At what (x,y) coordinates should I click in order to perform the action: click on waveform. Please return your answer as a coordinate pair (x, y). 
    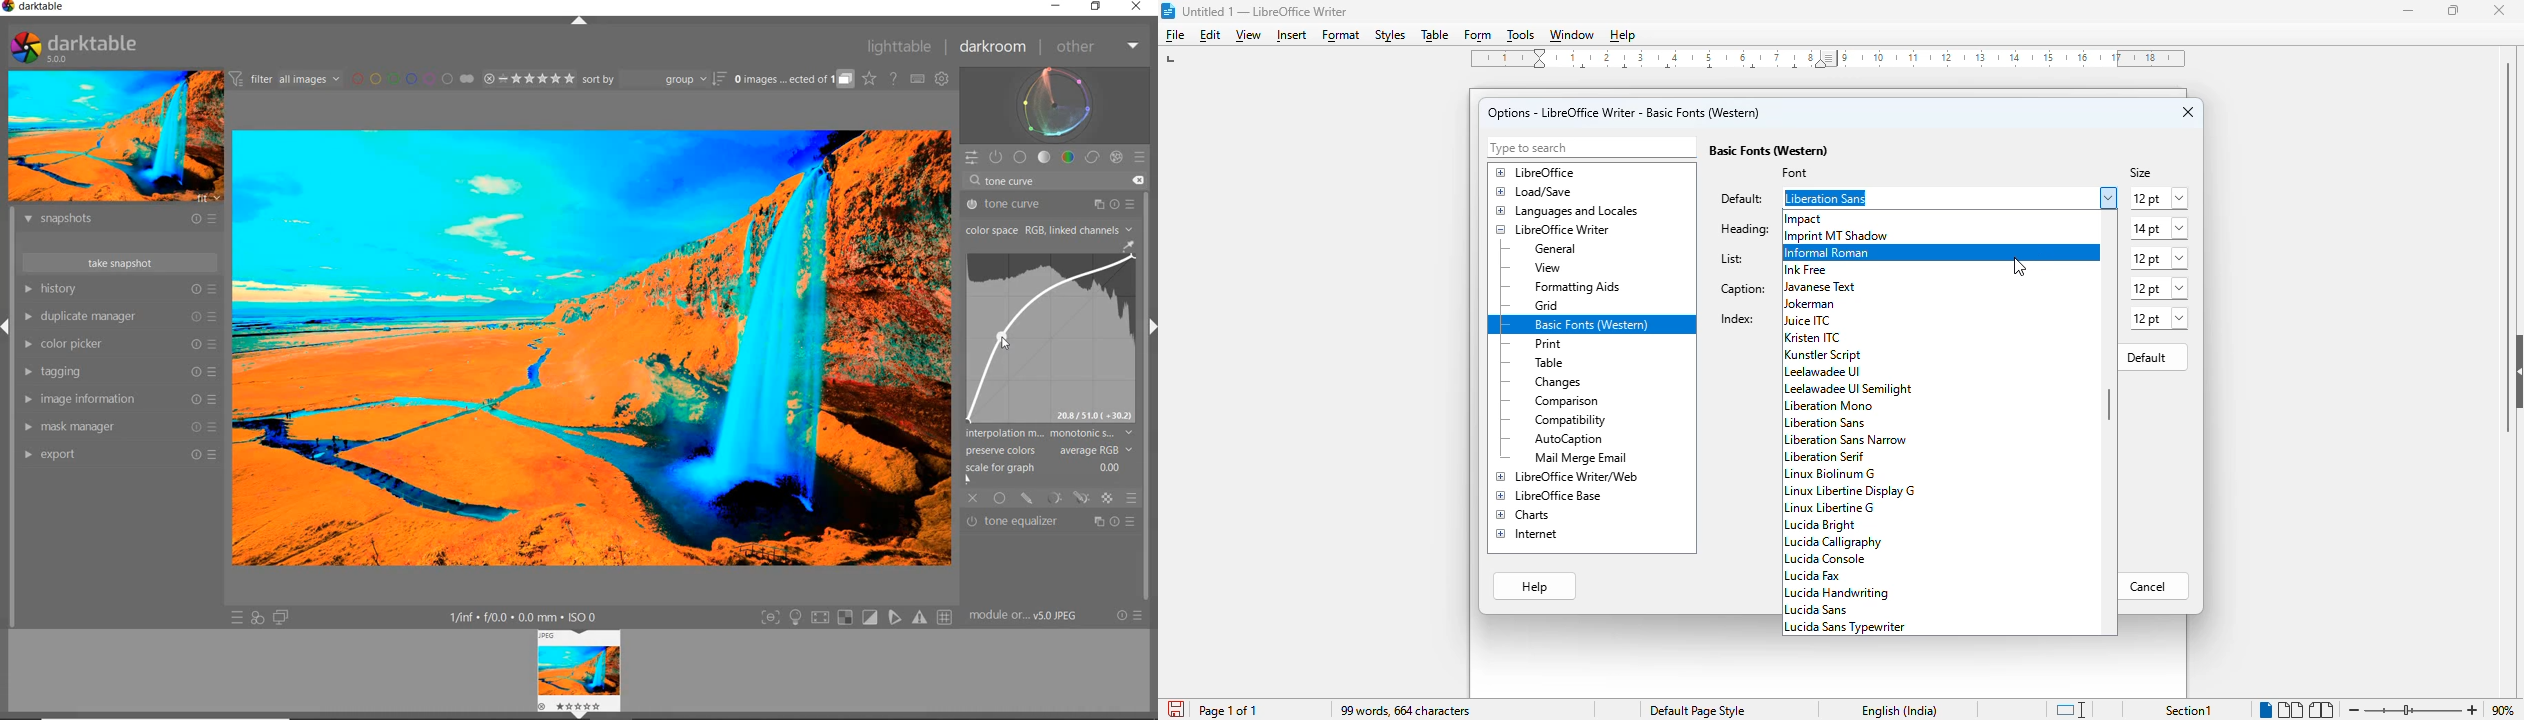
    Looking at the image, I should click on (1056, 105).